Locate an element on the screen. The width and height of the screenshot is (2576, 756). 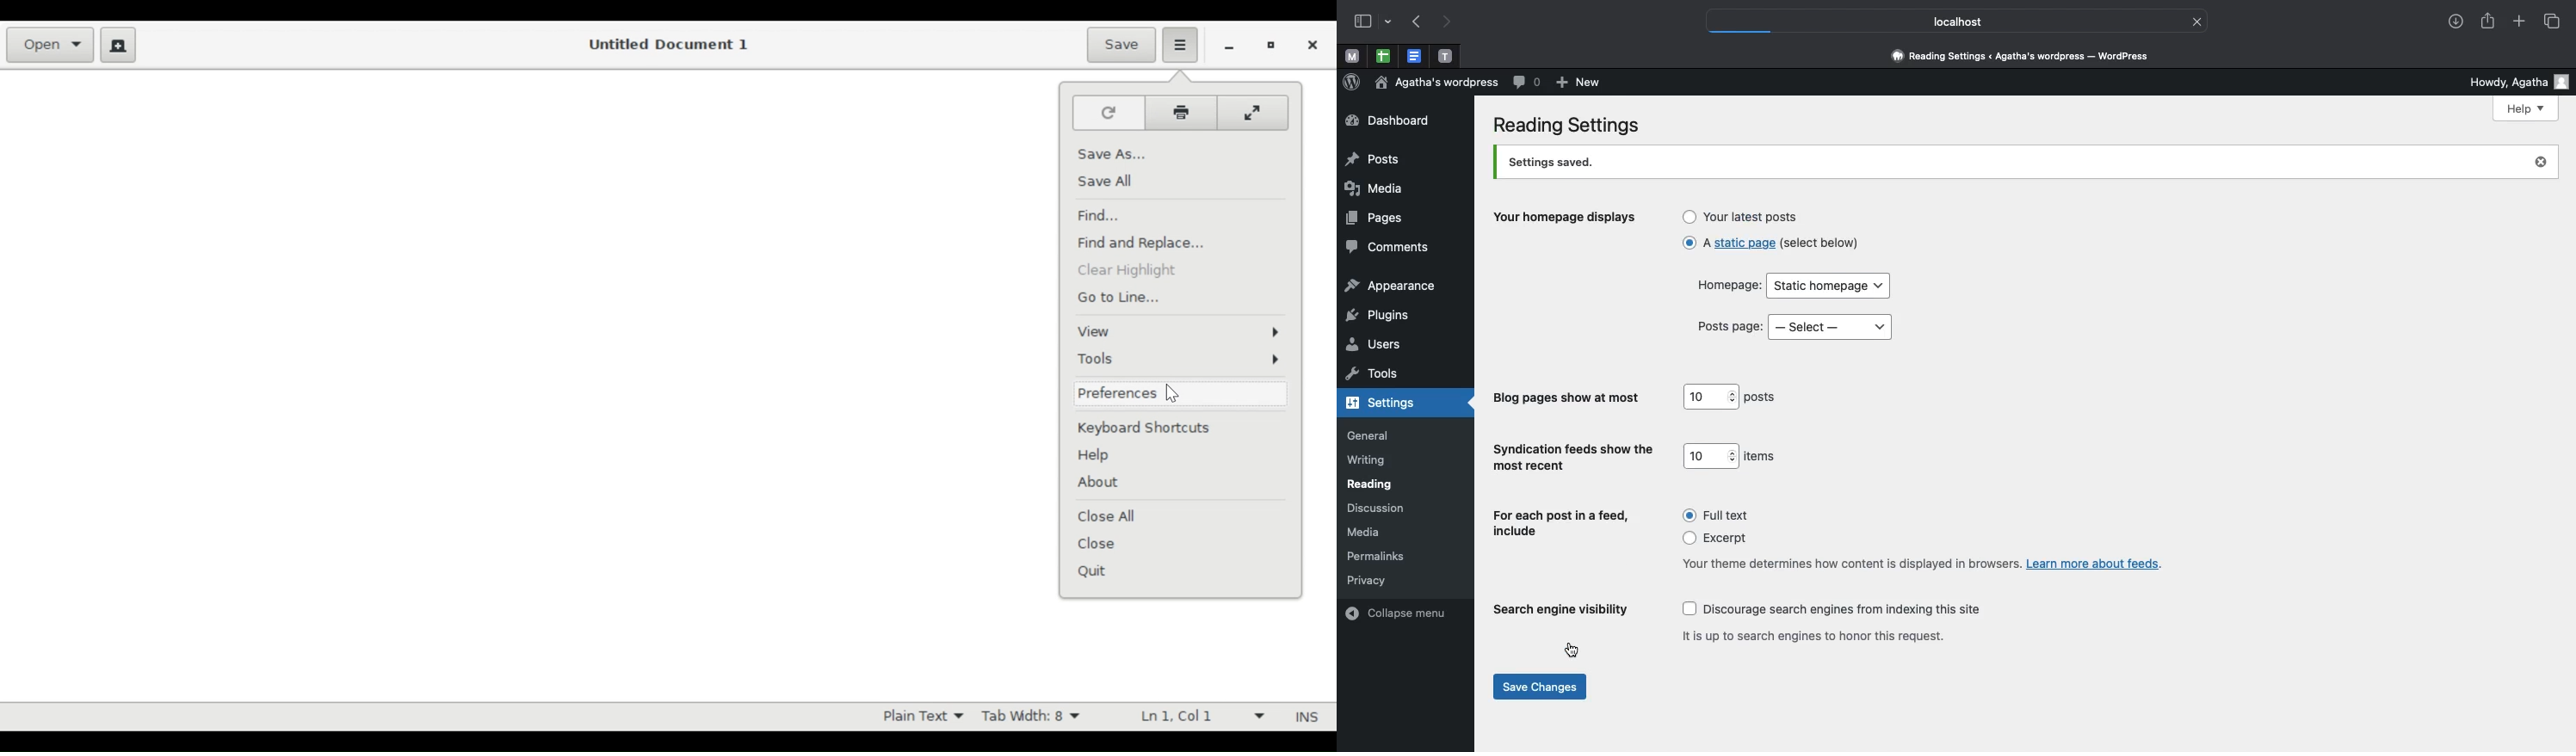
plugins is located at coordinates (1377, 314).